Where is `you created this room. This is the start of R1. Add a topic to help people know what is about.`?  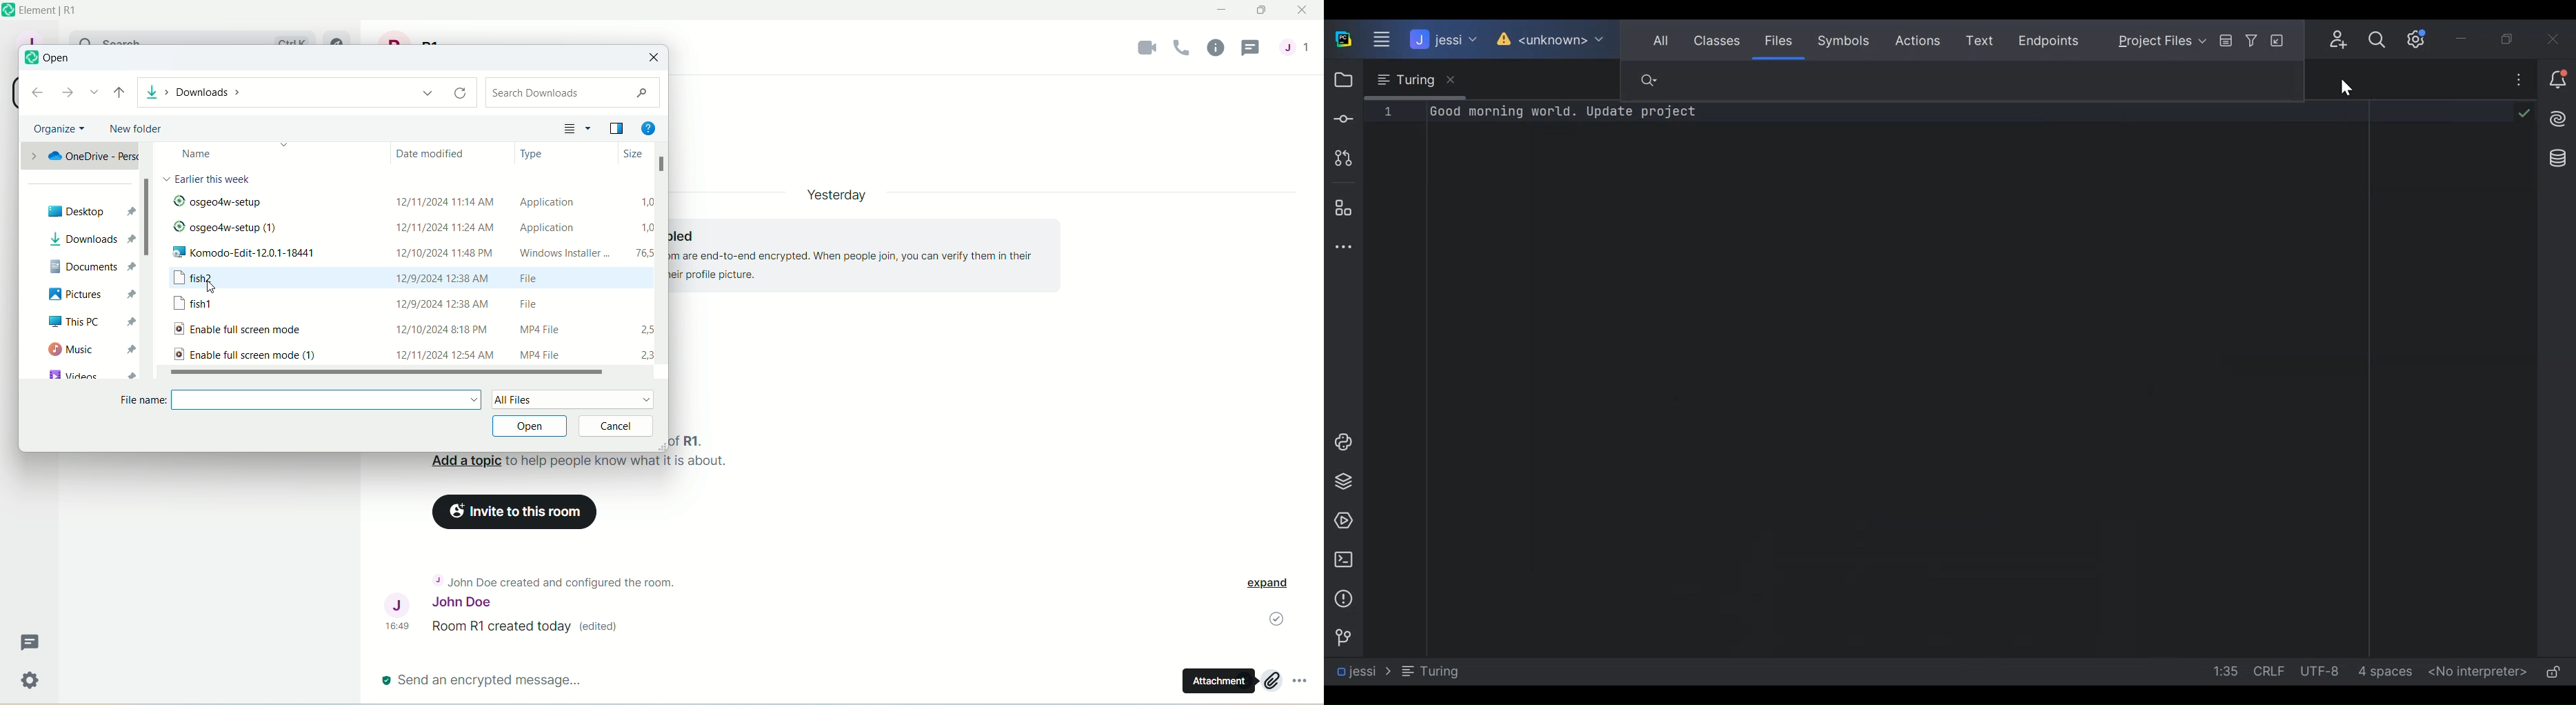 you created this room. This is the start of R1. Add a topic to help people know what is about. is located at coordinates (585, 455).